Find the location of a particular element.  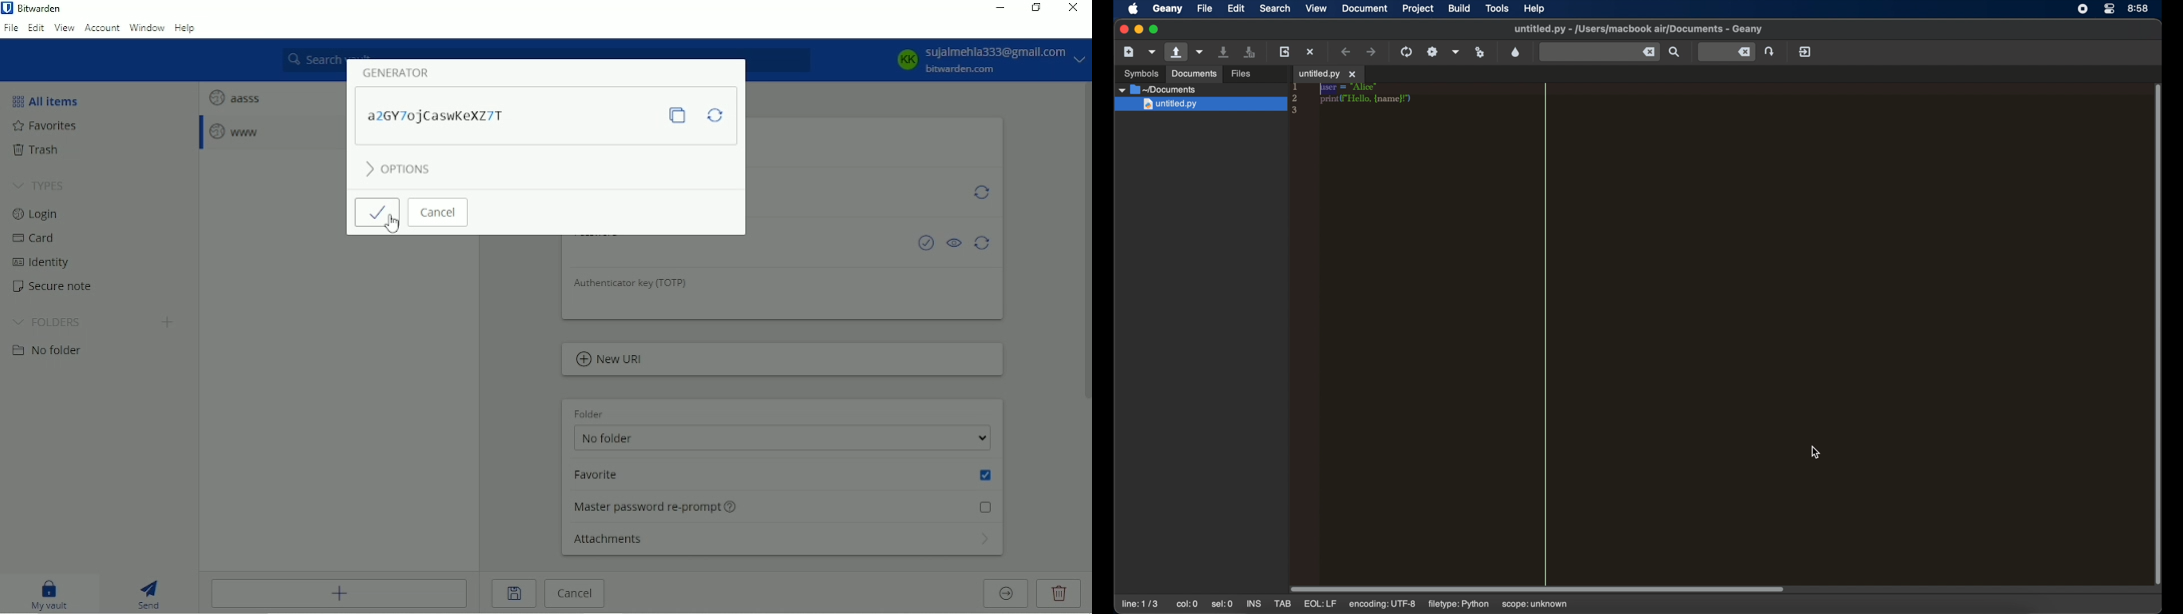

Vertical scrollbar is located at coordinates (1085, 243).